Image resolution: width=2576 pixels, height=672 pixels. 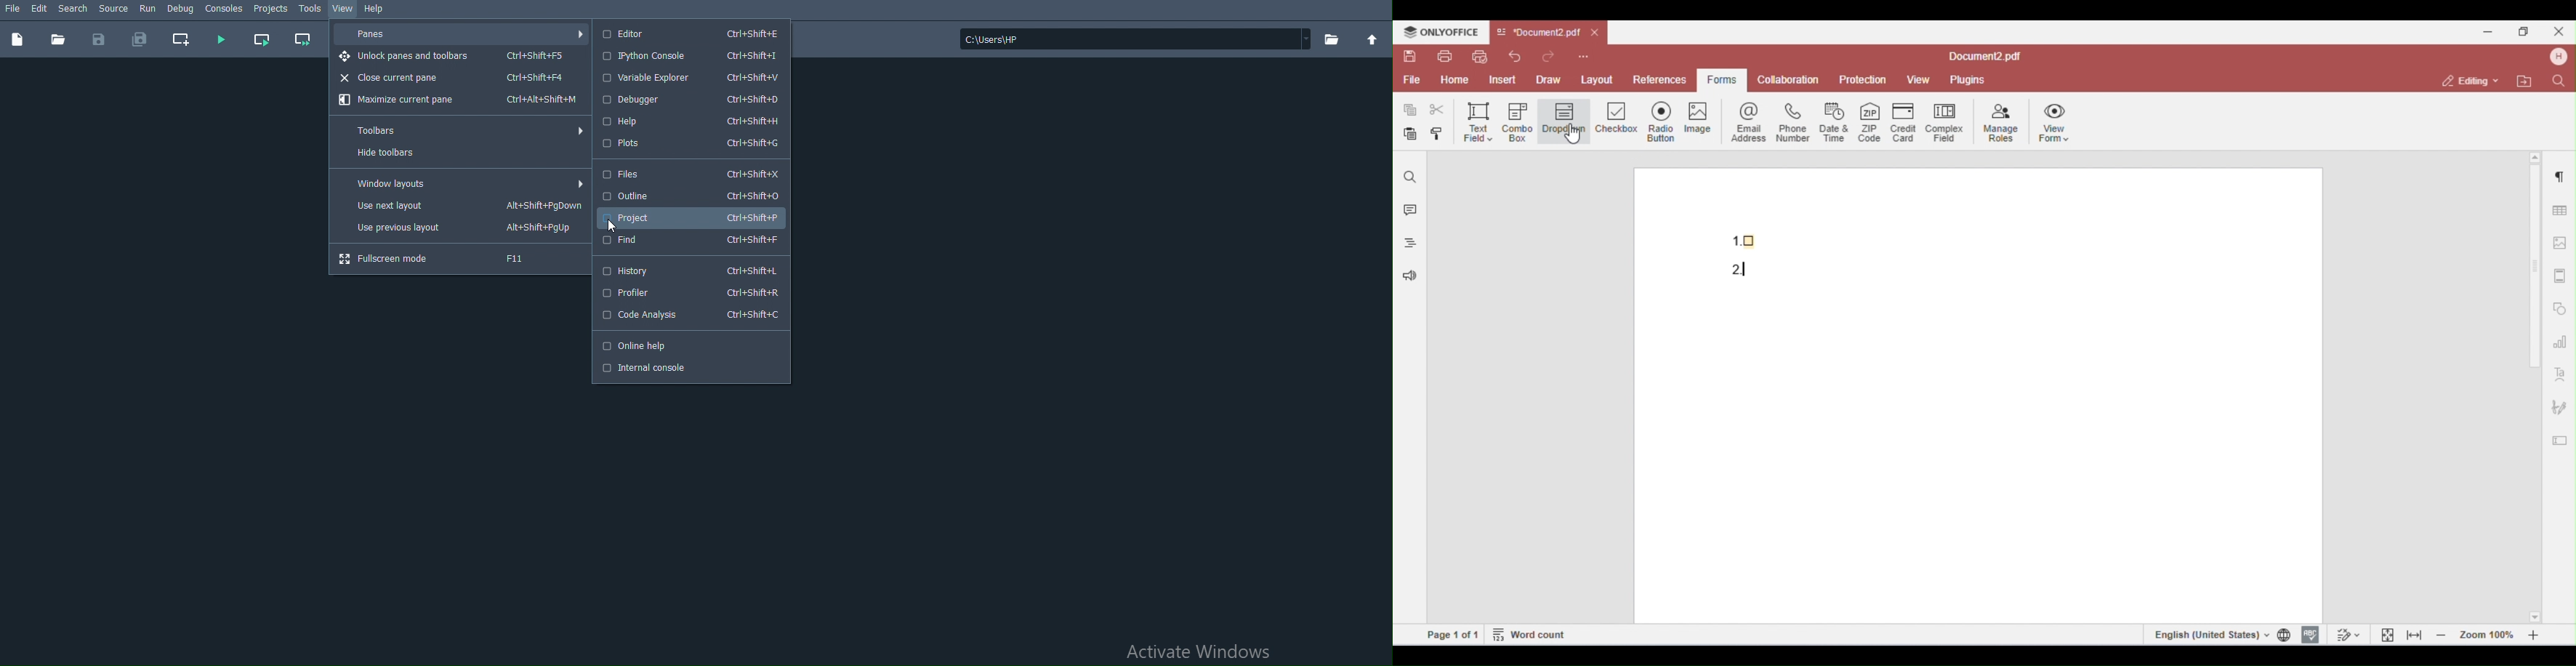 I want to click on Debugger, so click(x=687, y=99).